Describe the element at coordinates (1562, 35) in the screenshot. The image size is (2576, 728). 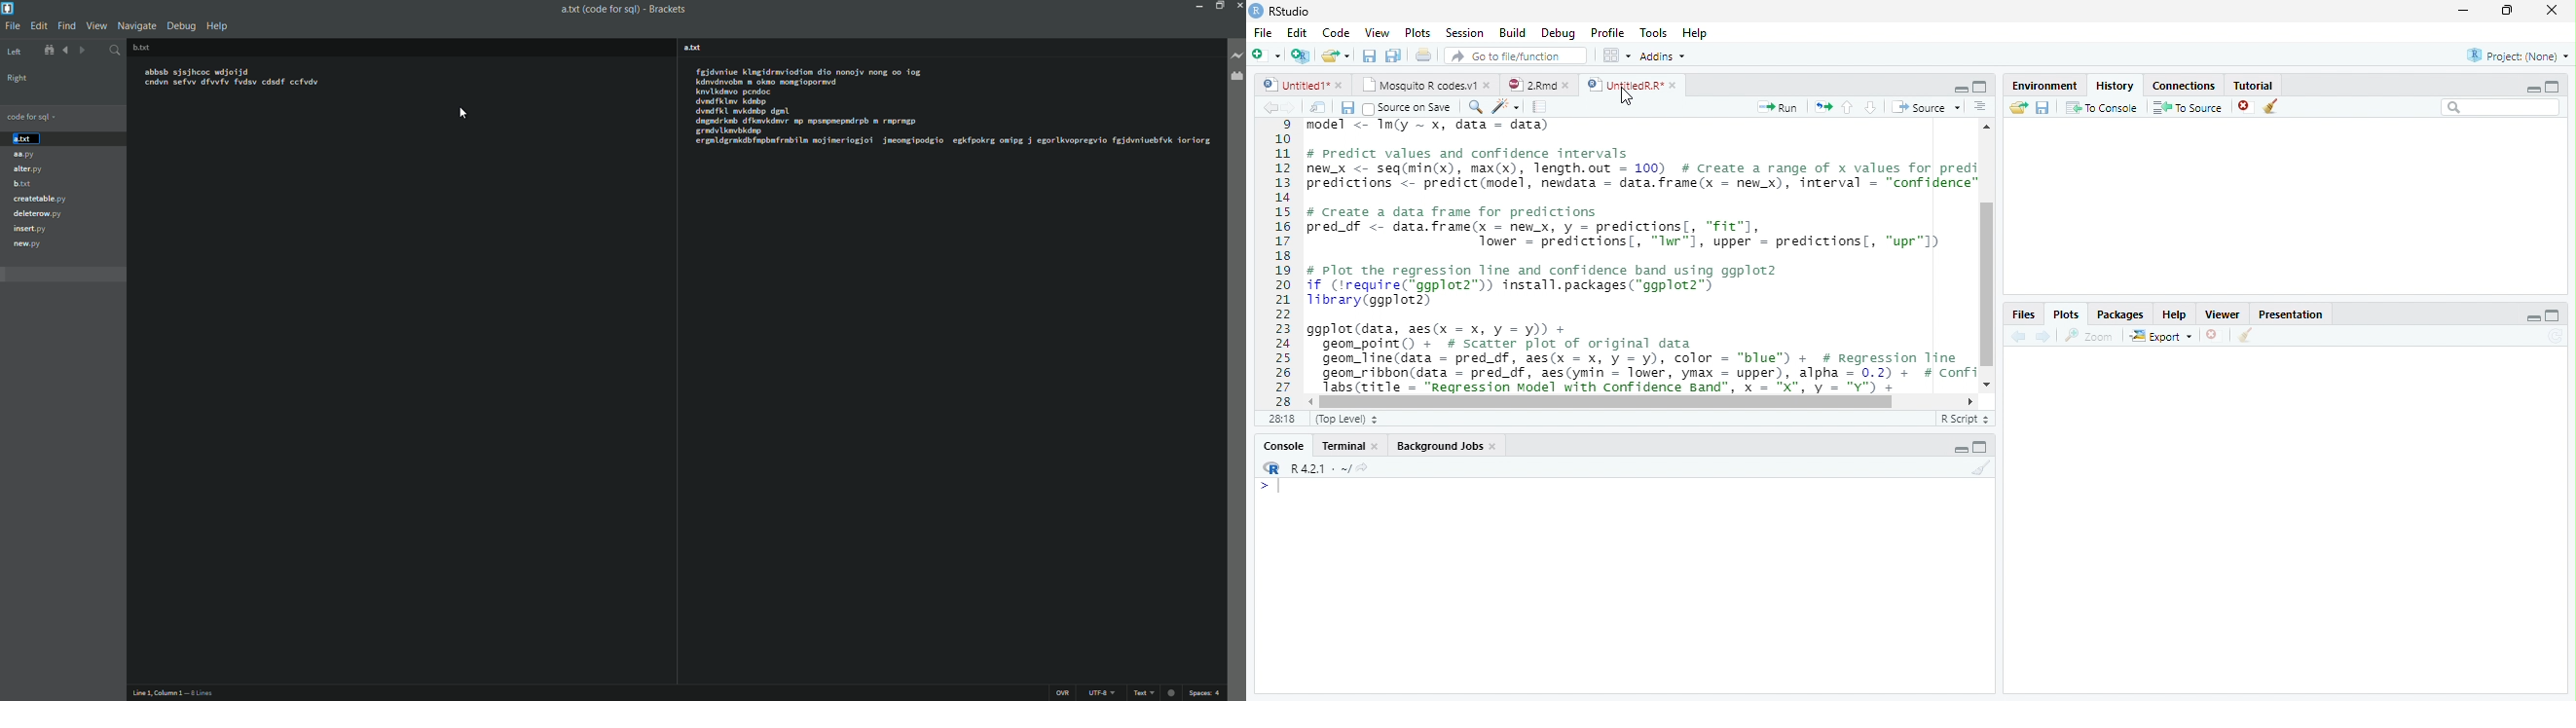
I see `Debug` at that location.